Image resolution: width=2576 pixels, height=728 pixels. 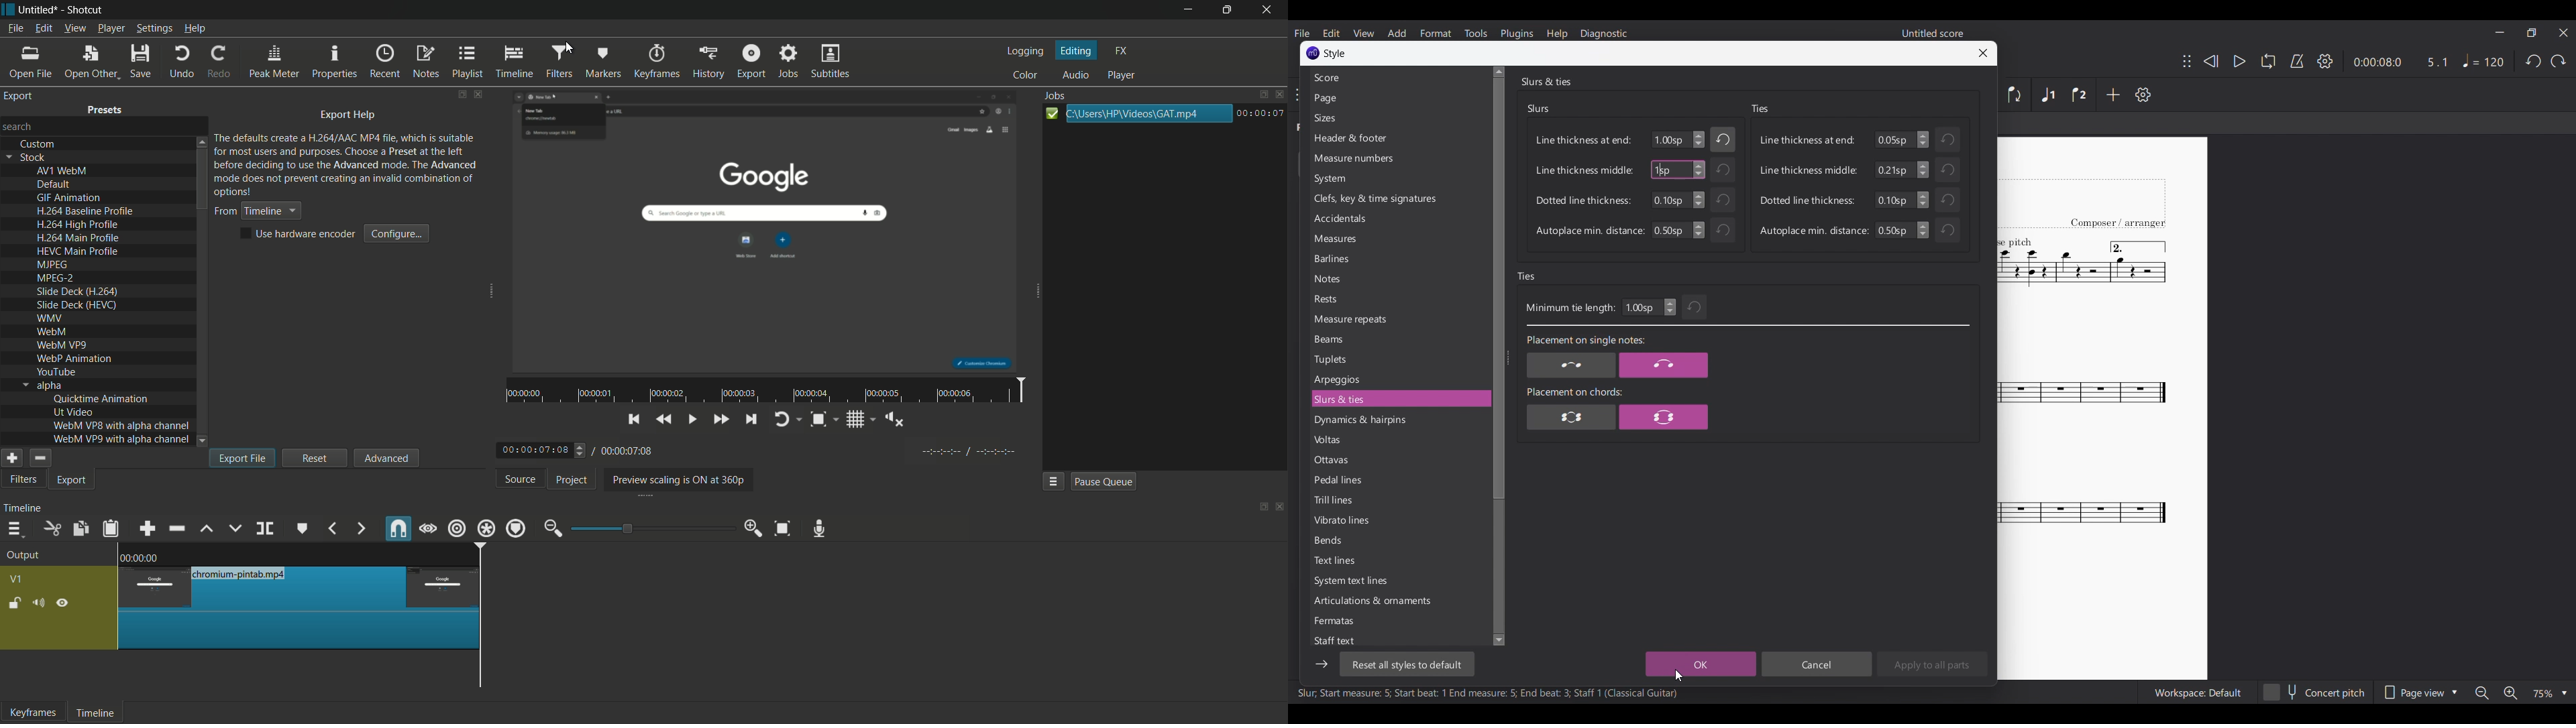 I want to click on current time, so click(x=537, y=451).